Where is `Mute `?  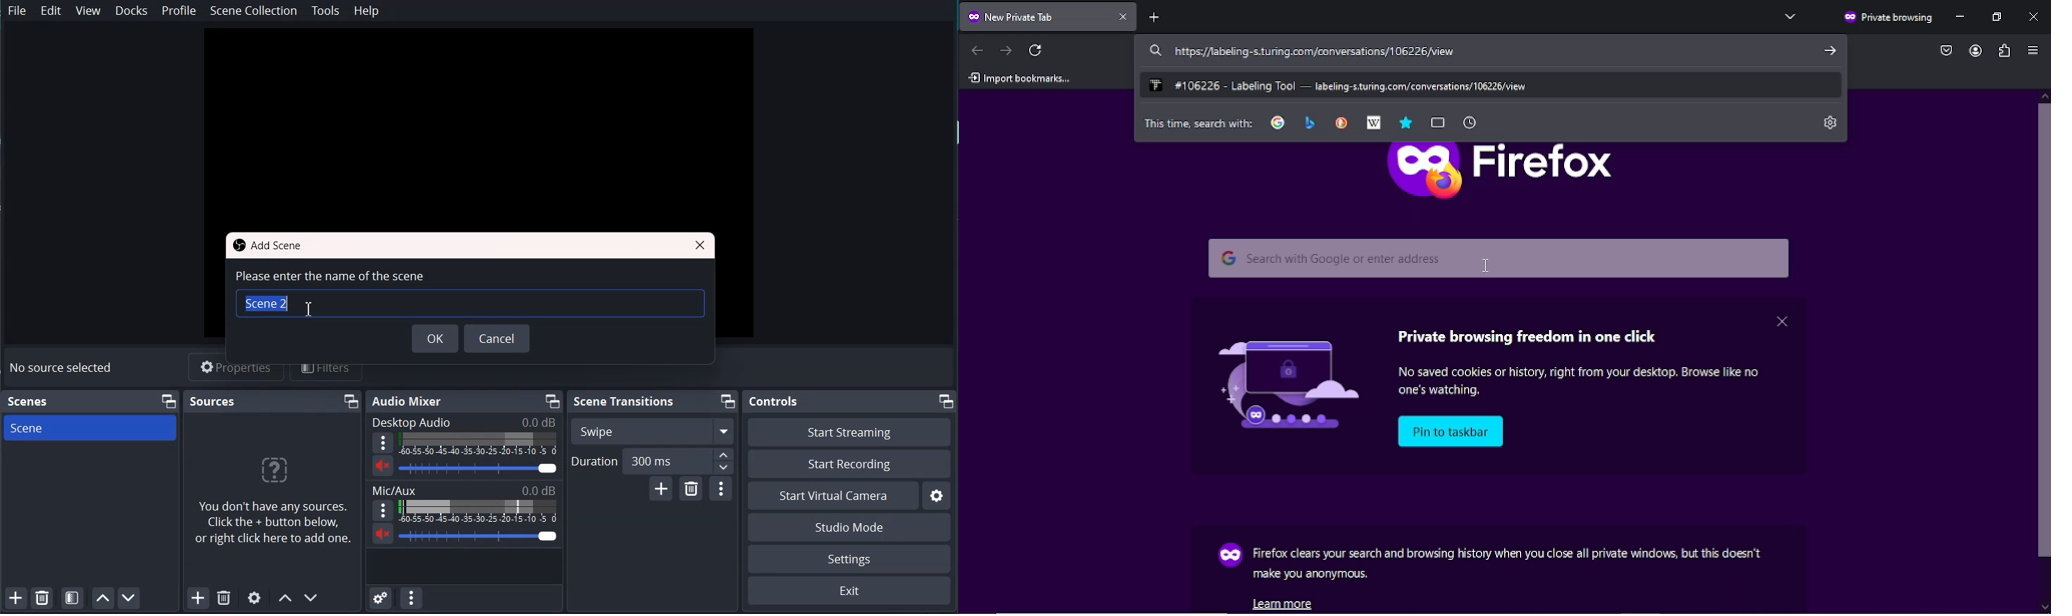 Mute  is located at coordinates (383, 533).